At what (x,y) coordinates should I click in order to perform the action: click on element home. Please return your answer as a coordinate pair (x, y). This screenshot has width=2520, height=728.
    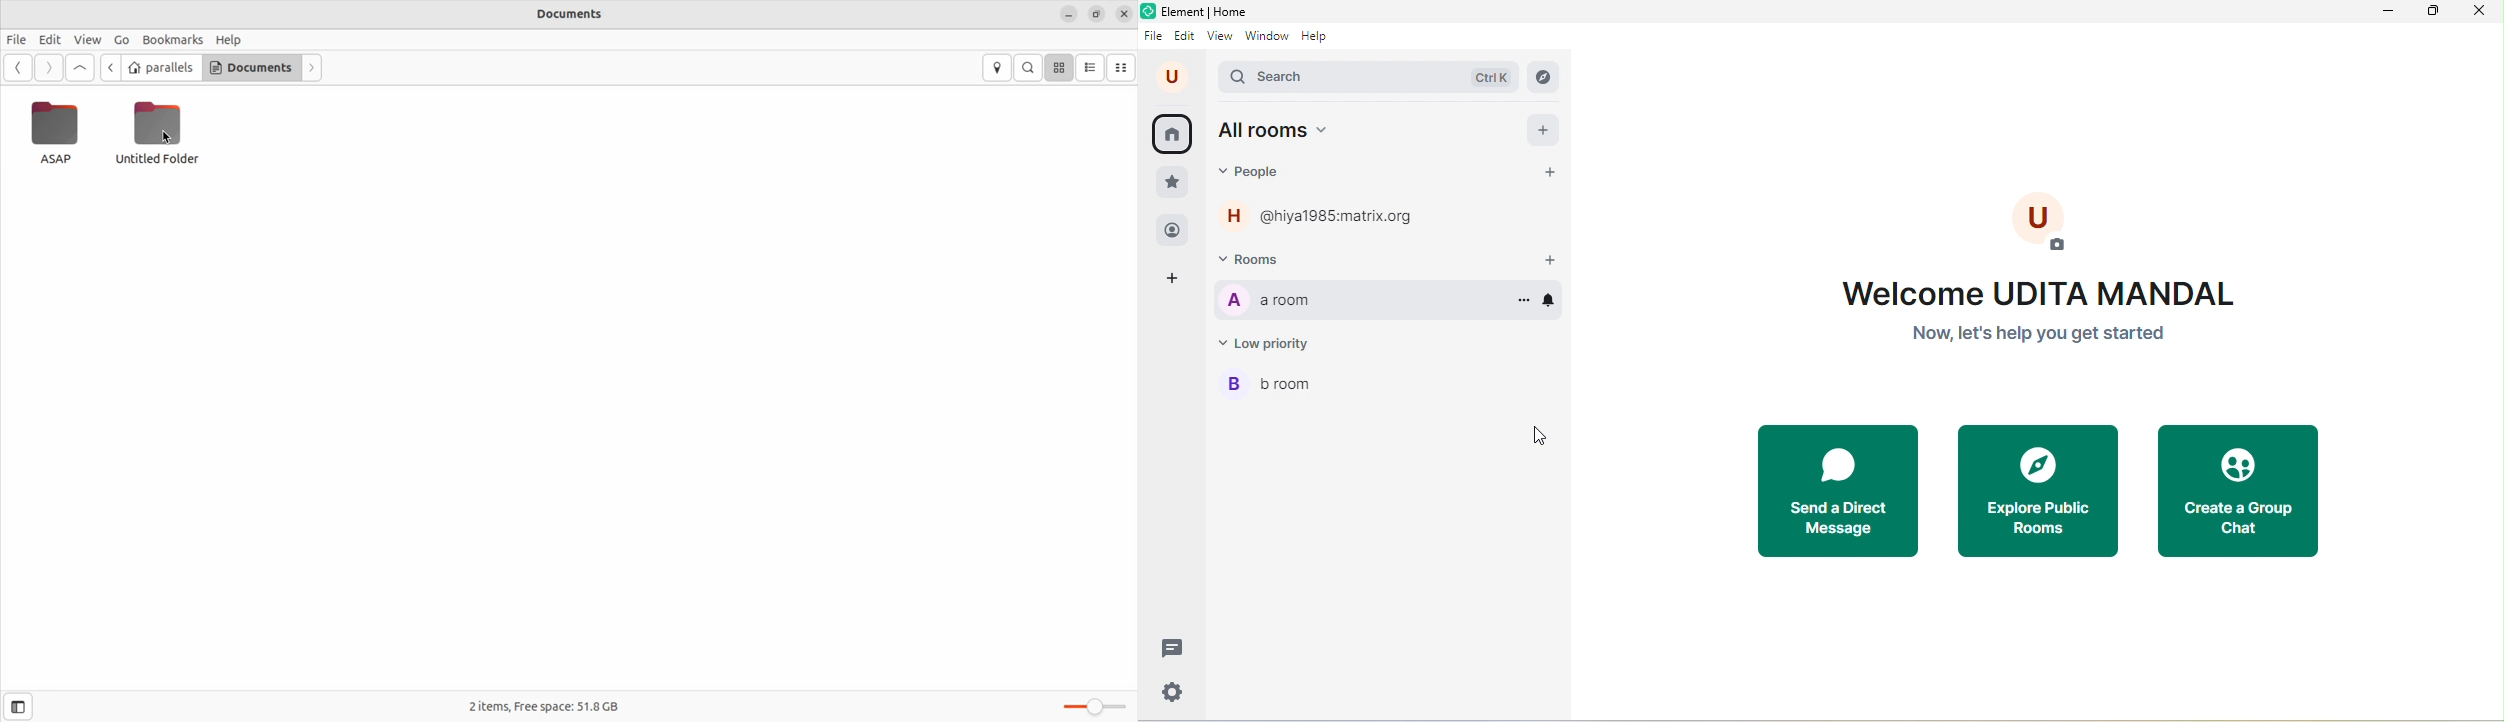
    Looking at the image, I should click on (1211, 11).